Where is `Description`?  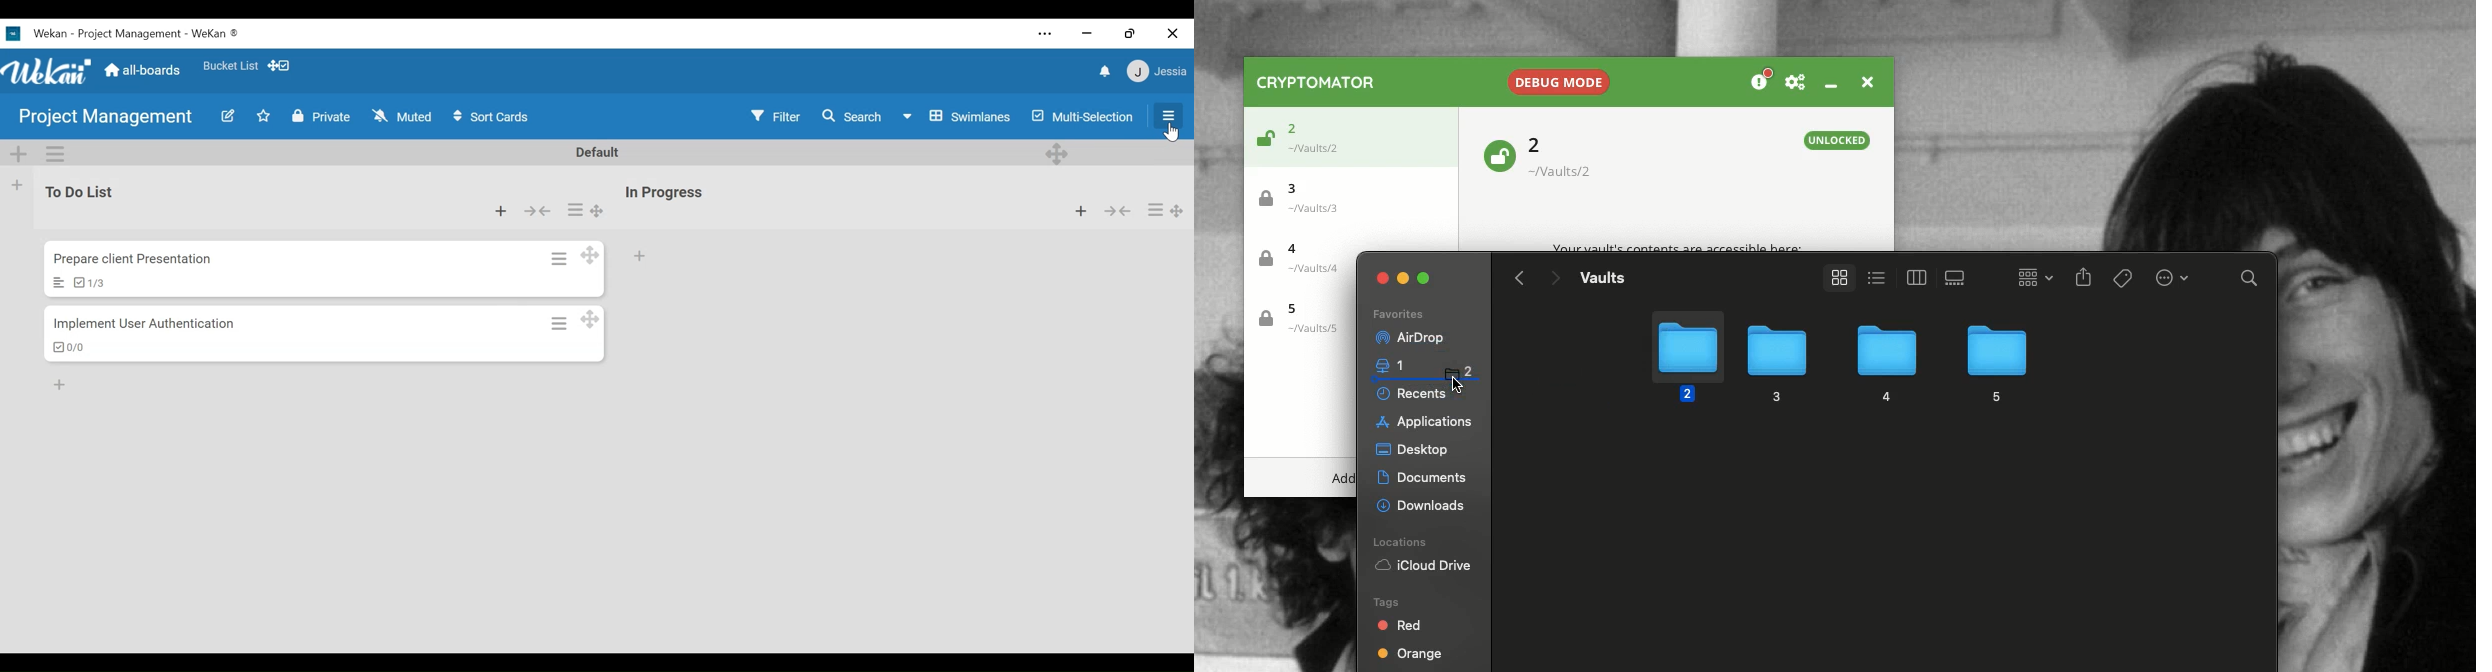 Description is located at coordinates (58, 282).